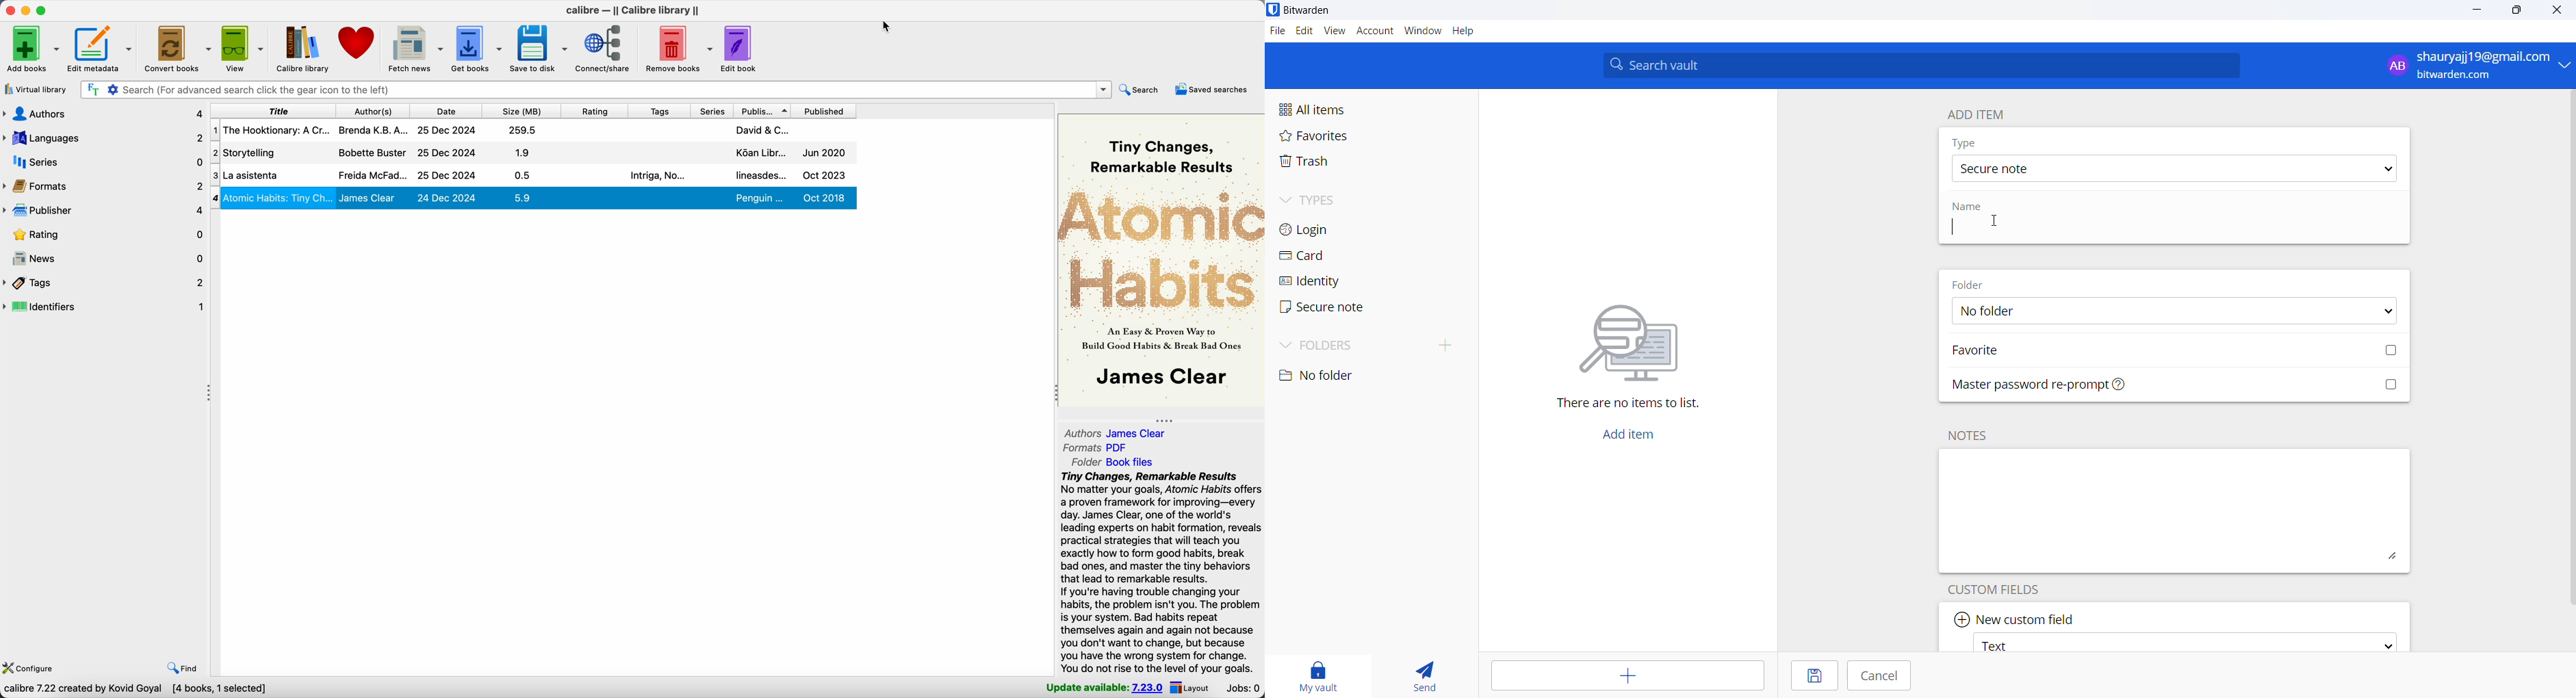 This screenshot has height=700, width=2576. Describe the element at coordinates (1465, 31) in the screenshot. I see `help` at that location.